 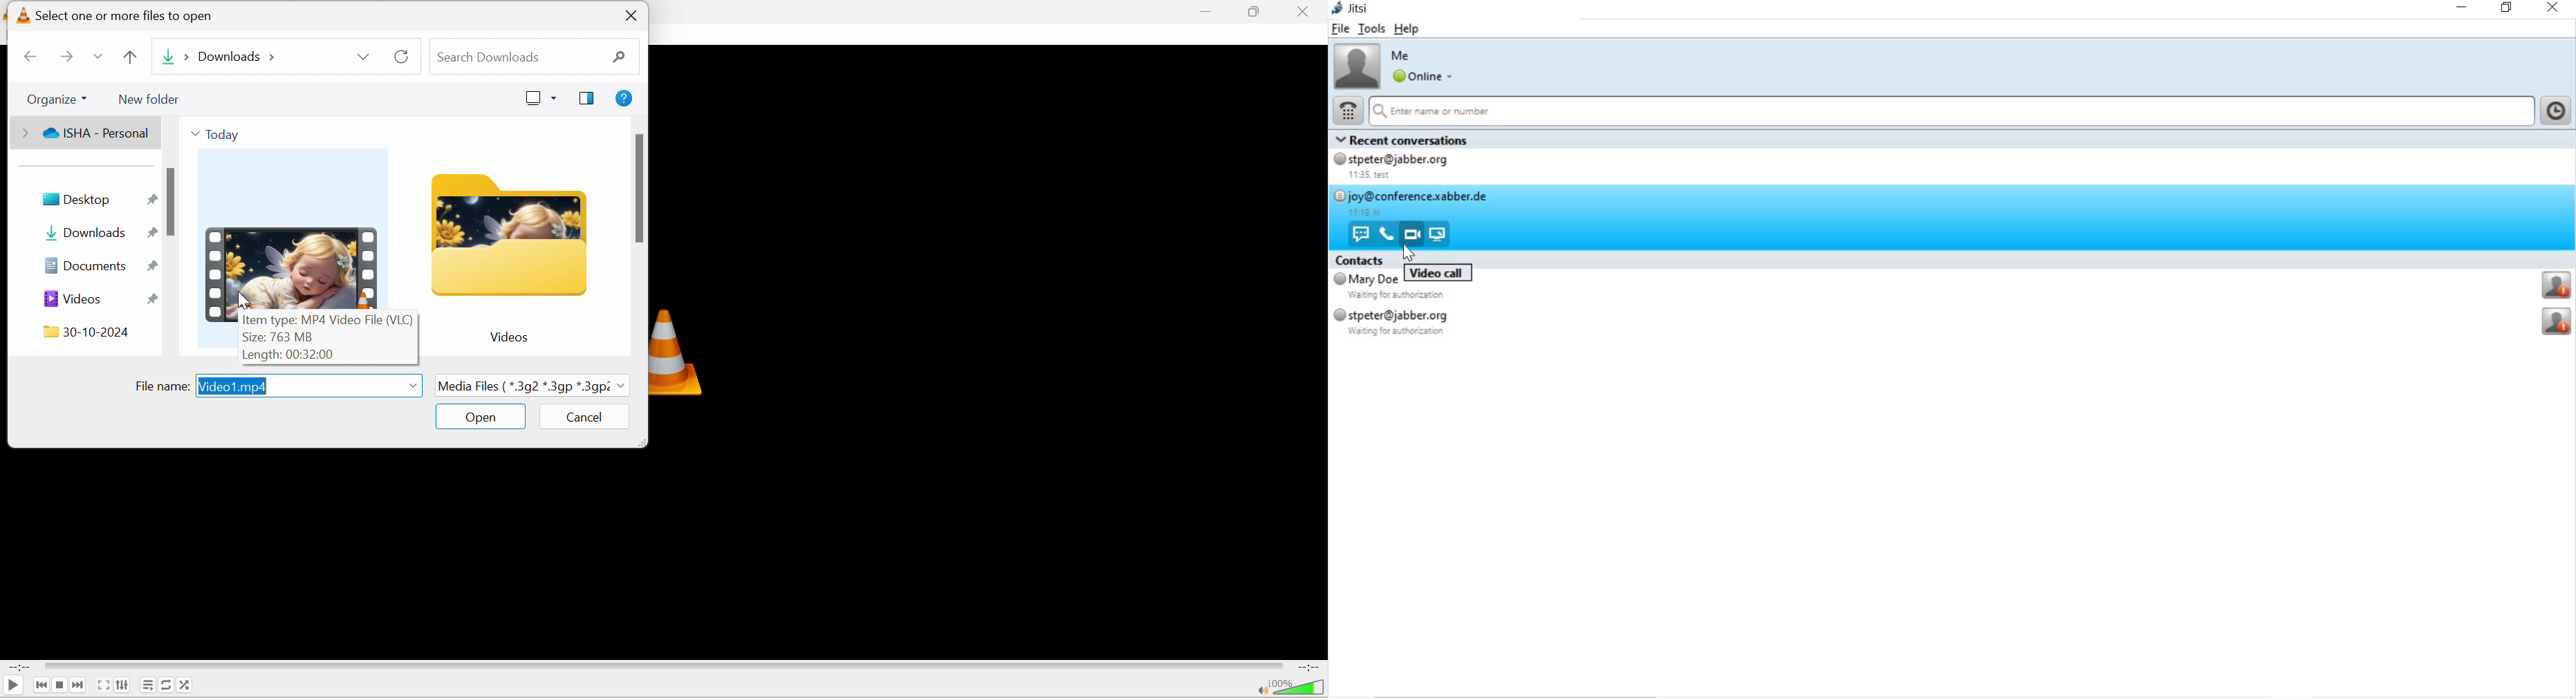 I want to click on Toggle playlist, so click(x=147, y=685).